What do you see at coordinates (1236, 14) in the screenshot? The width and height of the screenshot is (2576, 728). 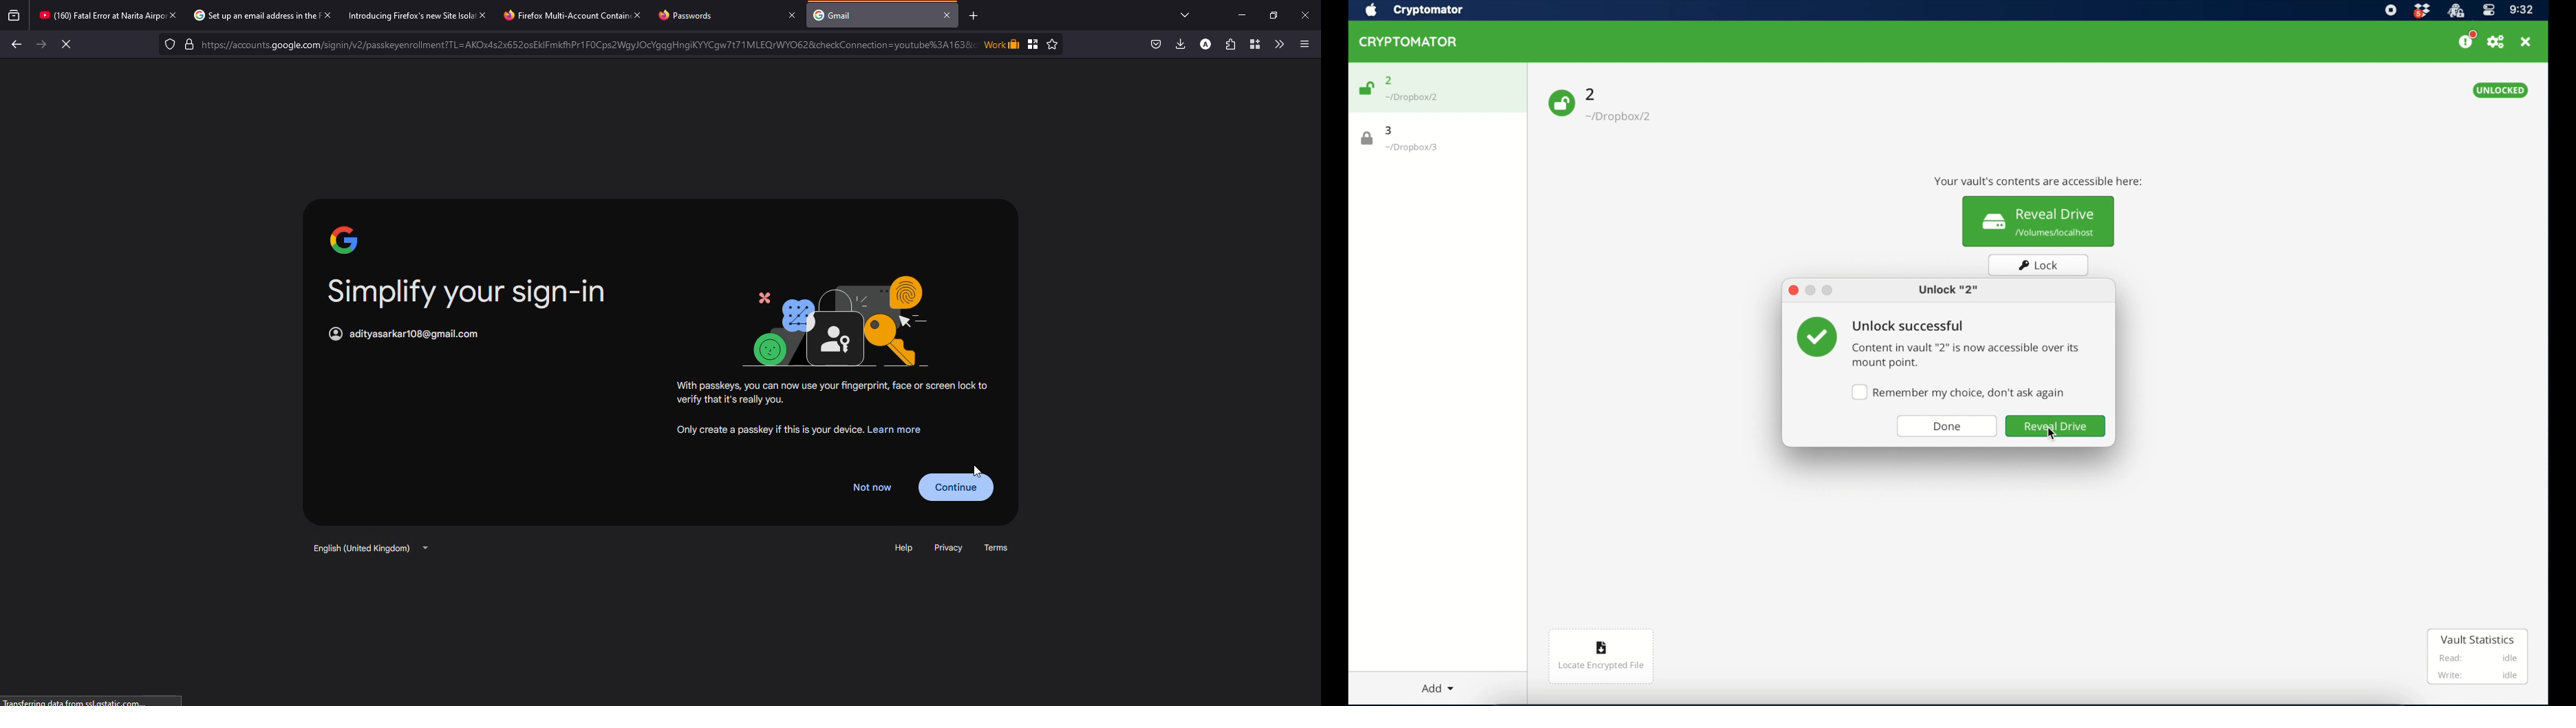 I see `minimize` at bounding box center [1236, 14].